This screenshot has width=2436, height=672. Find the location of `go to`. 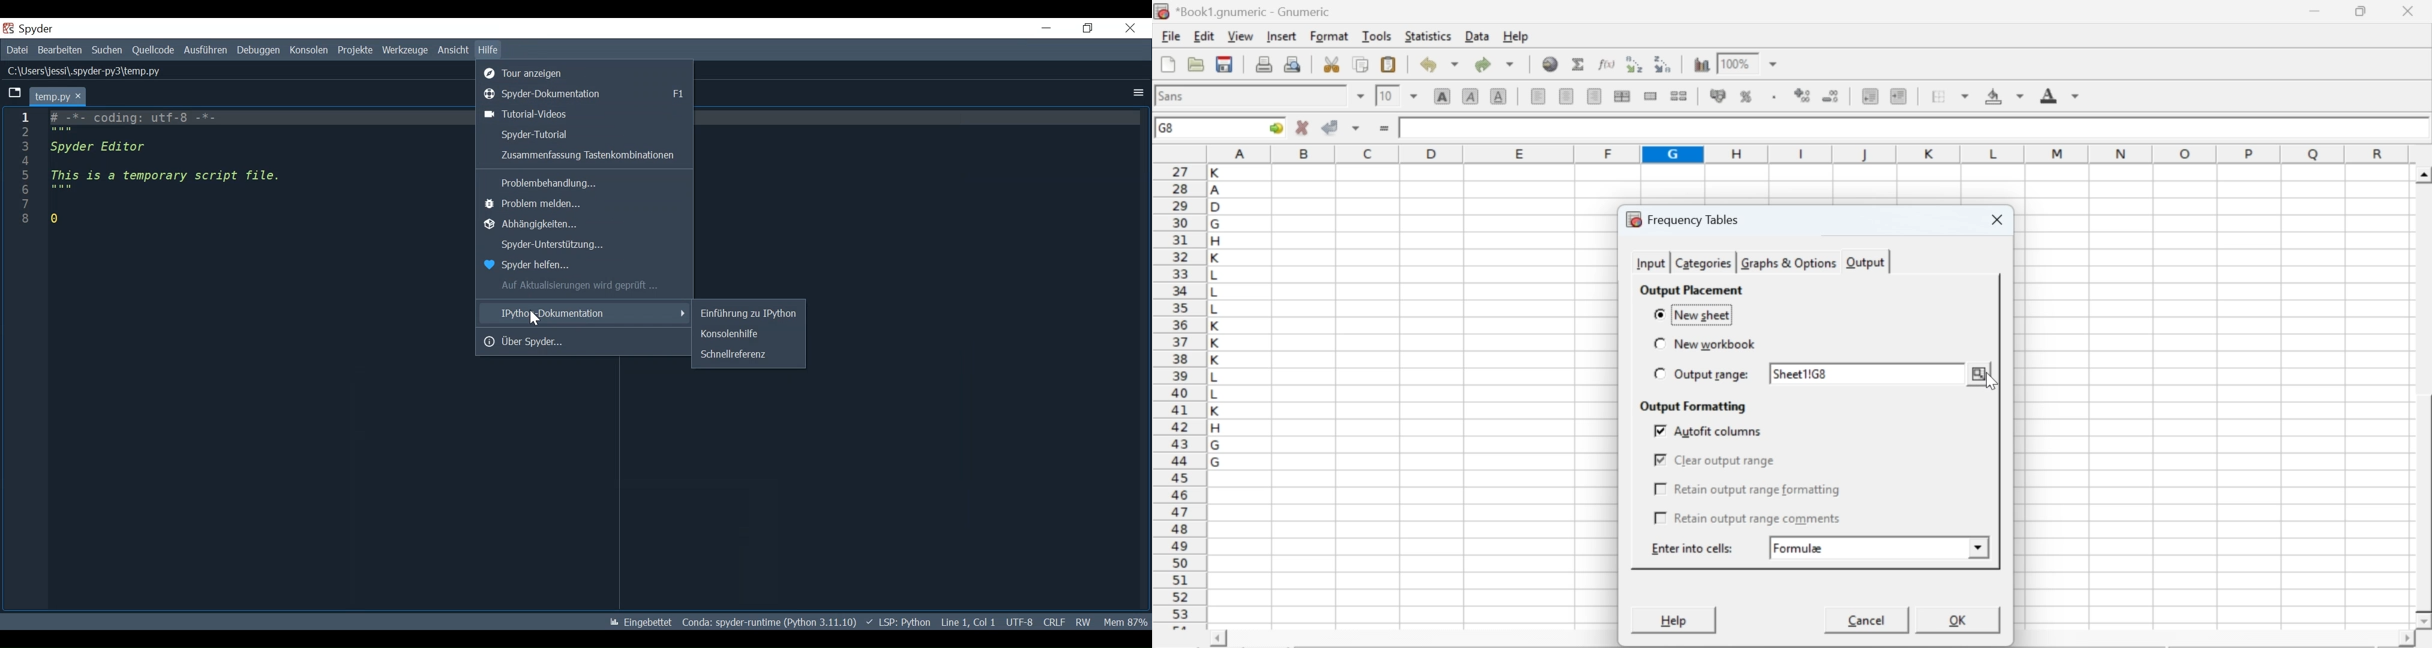

go to is located at coordinates (1274, 127).